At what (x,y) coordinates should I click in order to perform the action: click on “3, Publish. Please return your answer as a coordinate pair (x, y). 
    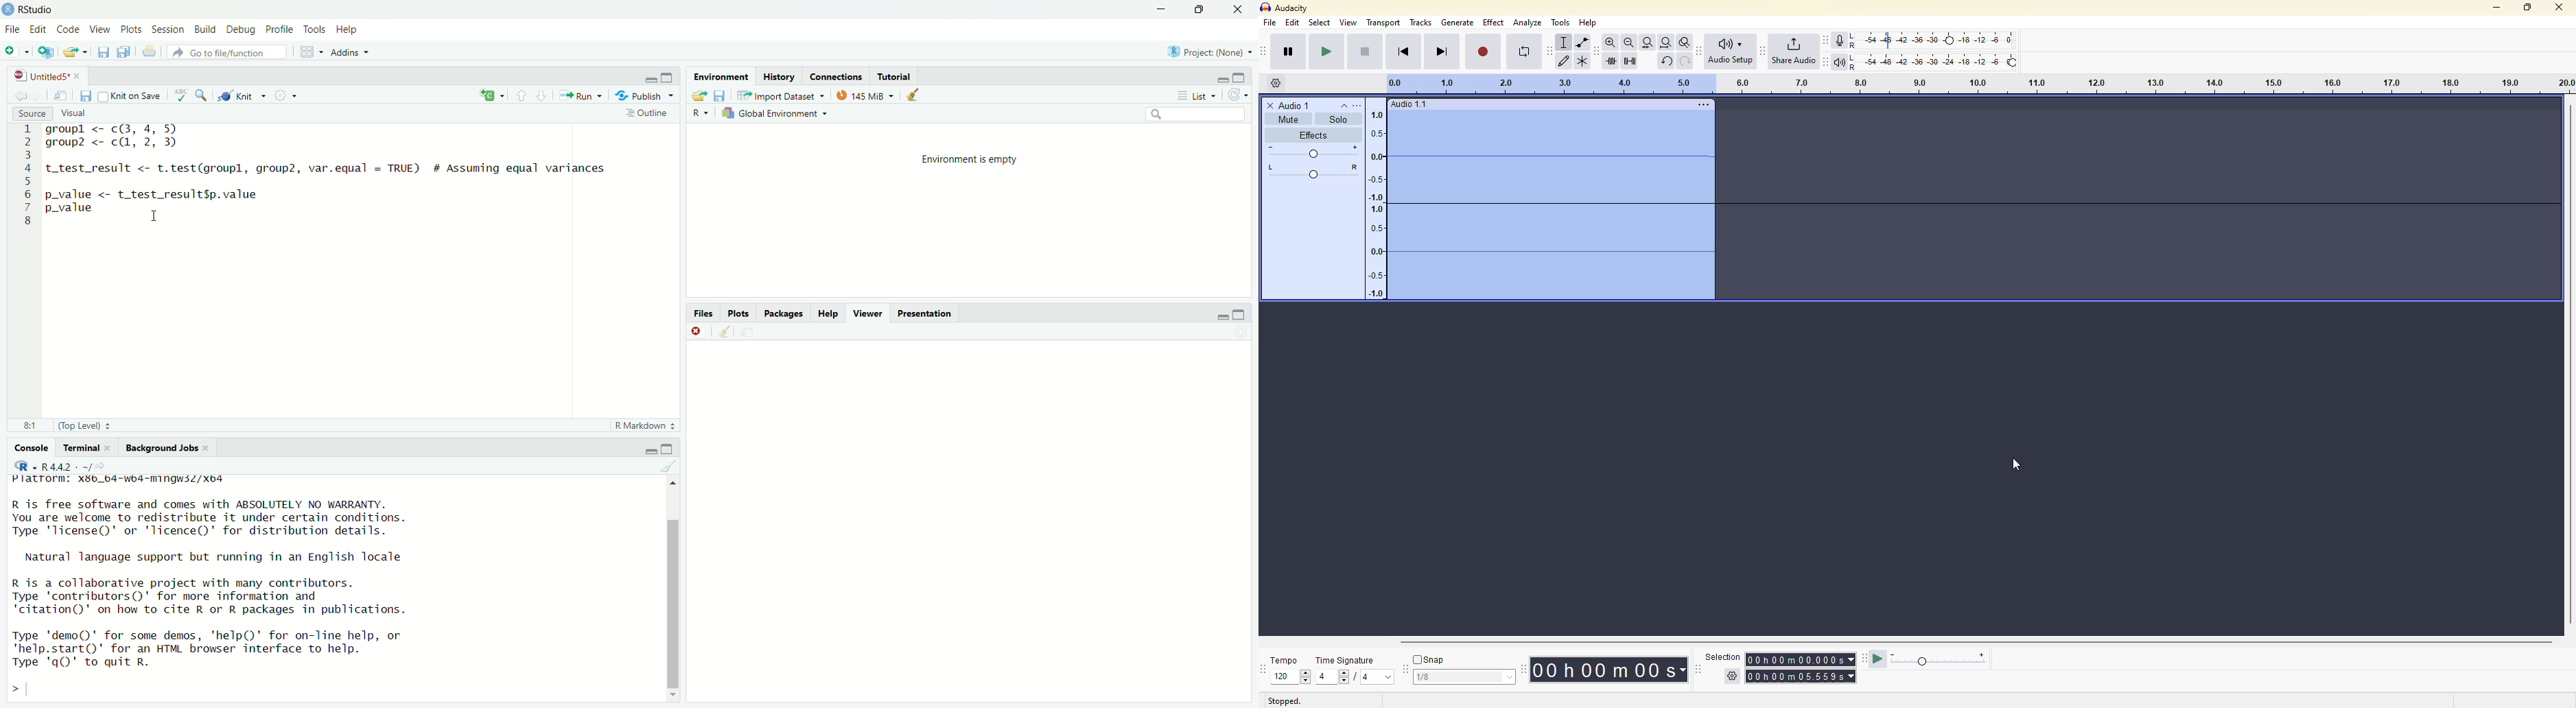
    Looking at the image, I should click on (639, 94).